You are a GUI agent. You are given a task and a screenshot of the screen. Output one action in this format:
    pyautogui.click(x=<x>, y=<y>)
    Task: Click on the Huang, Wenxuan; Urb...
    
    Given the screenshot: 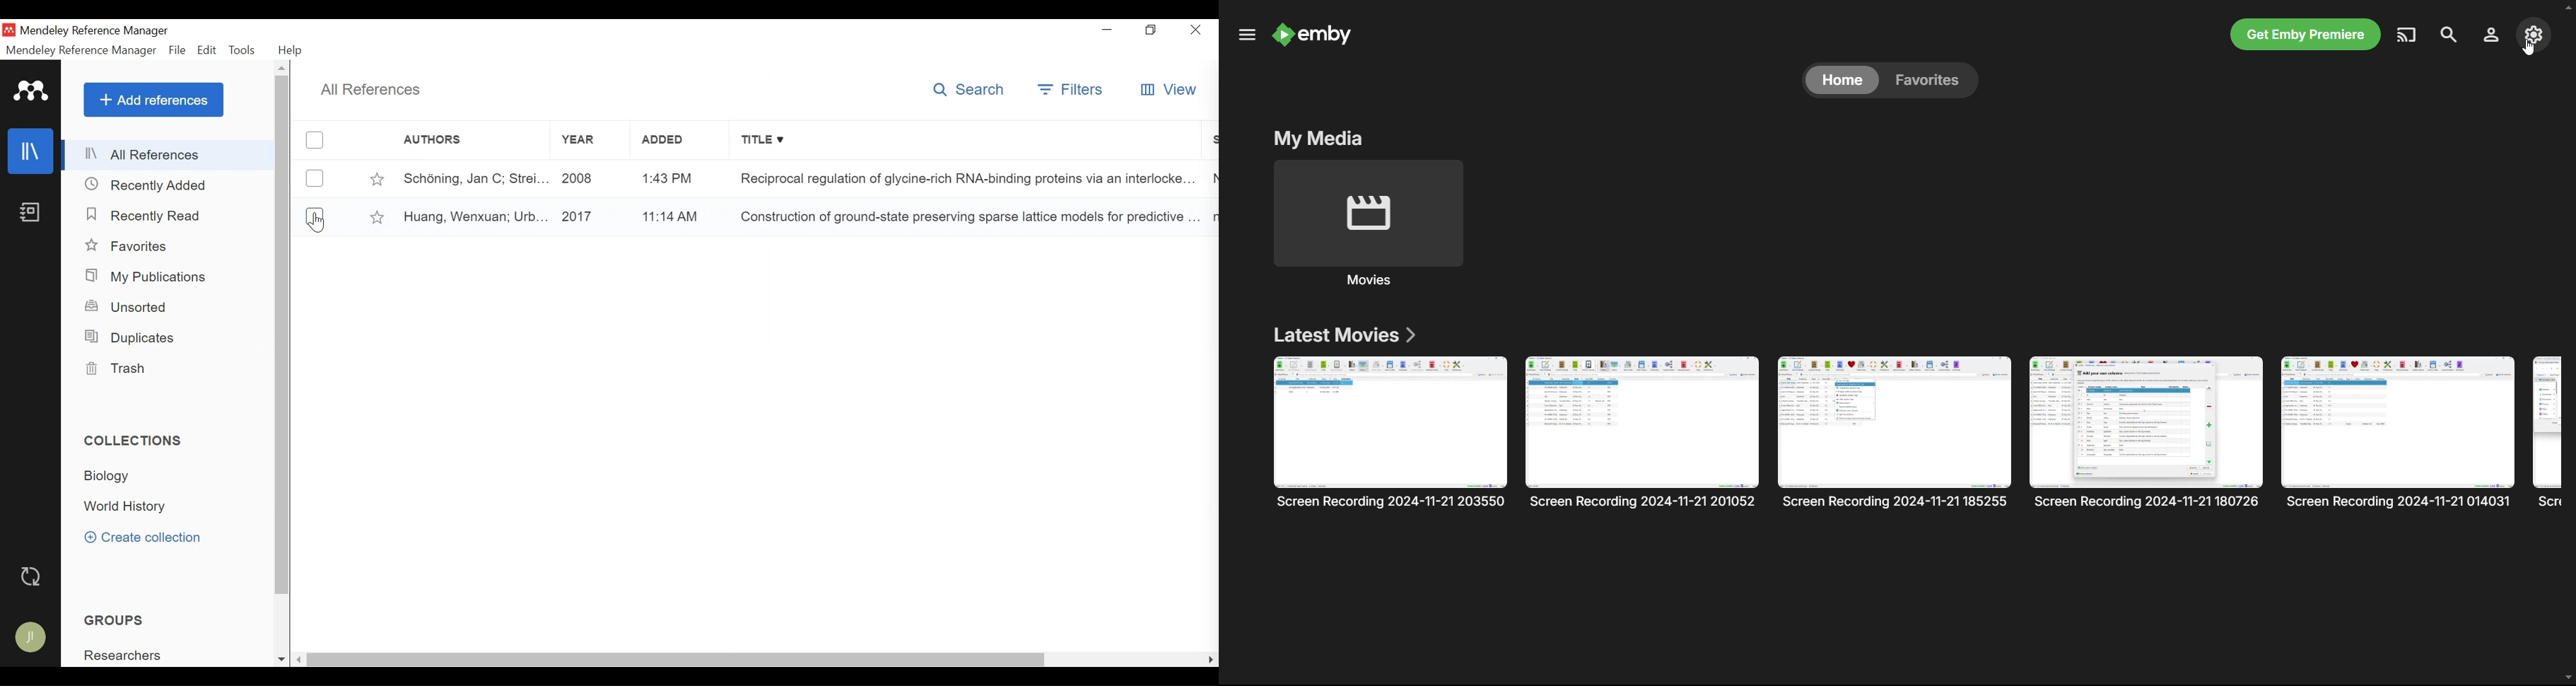 What is the action you would take?
    pyautogui.click(x=476, y=218)
    